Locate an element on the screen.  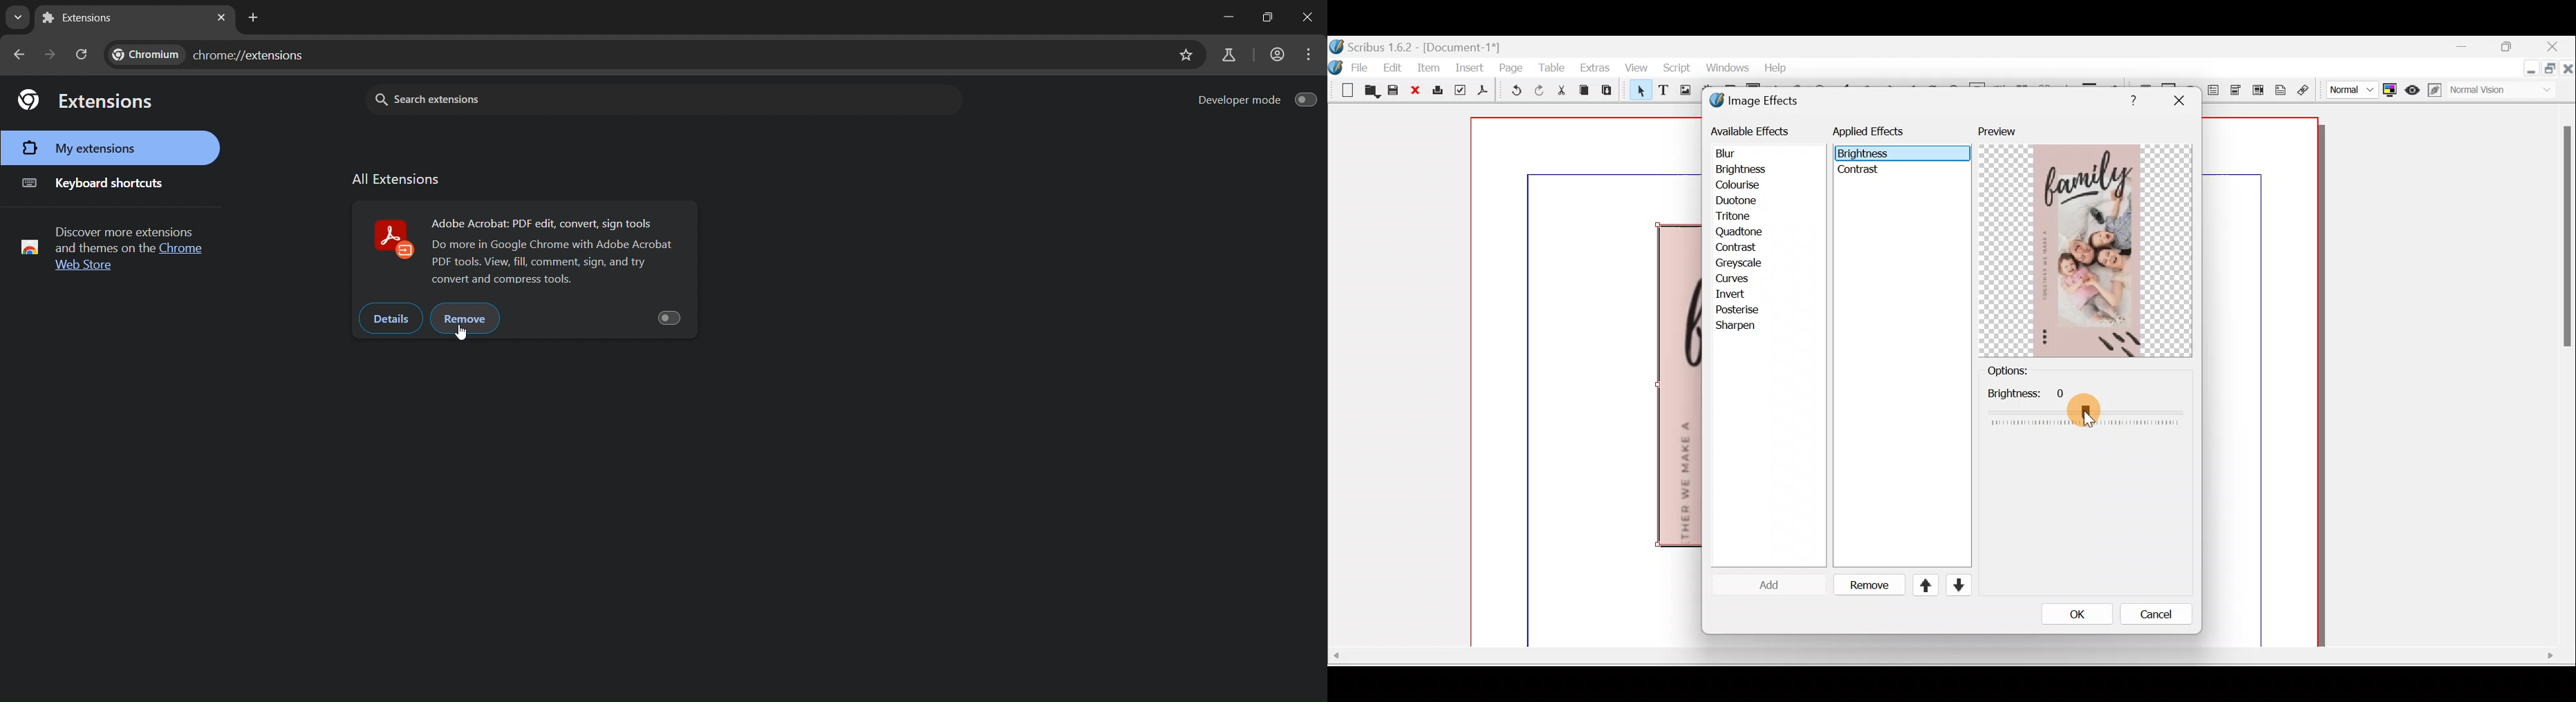
allextension is located at coordinates (395, 178).